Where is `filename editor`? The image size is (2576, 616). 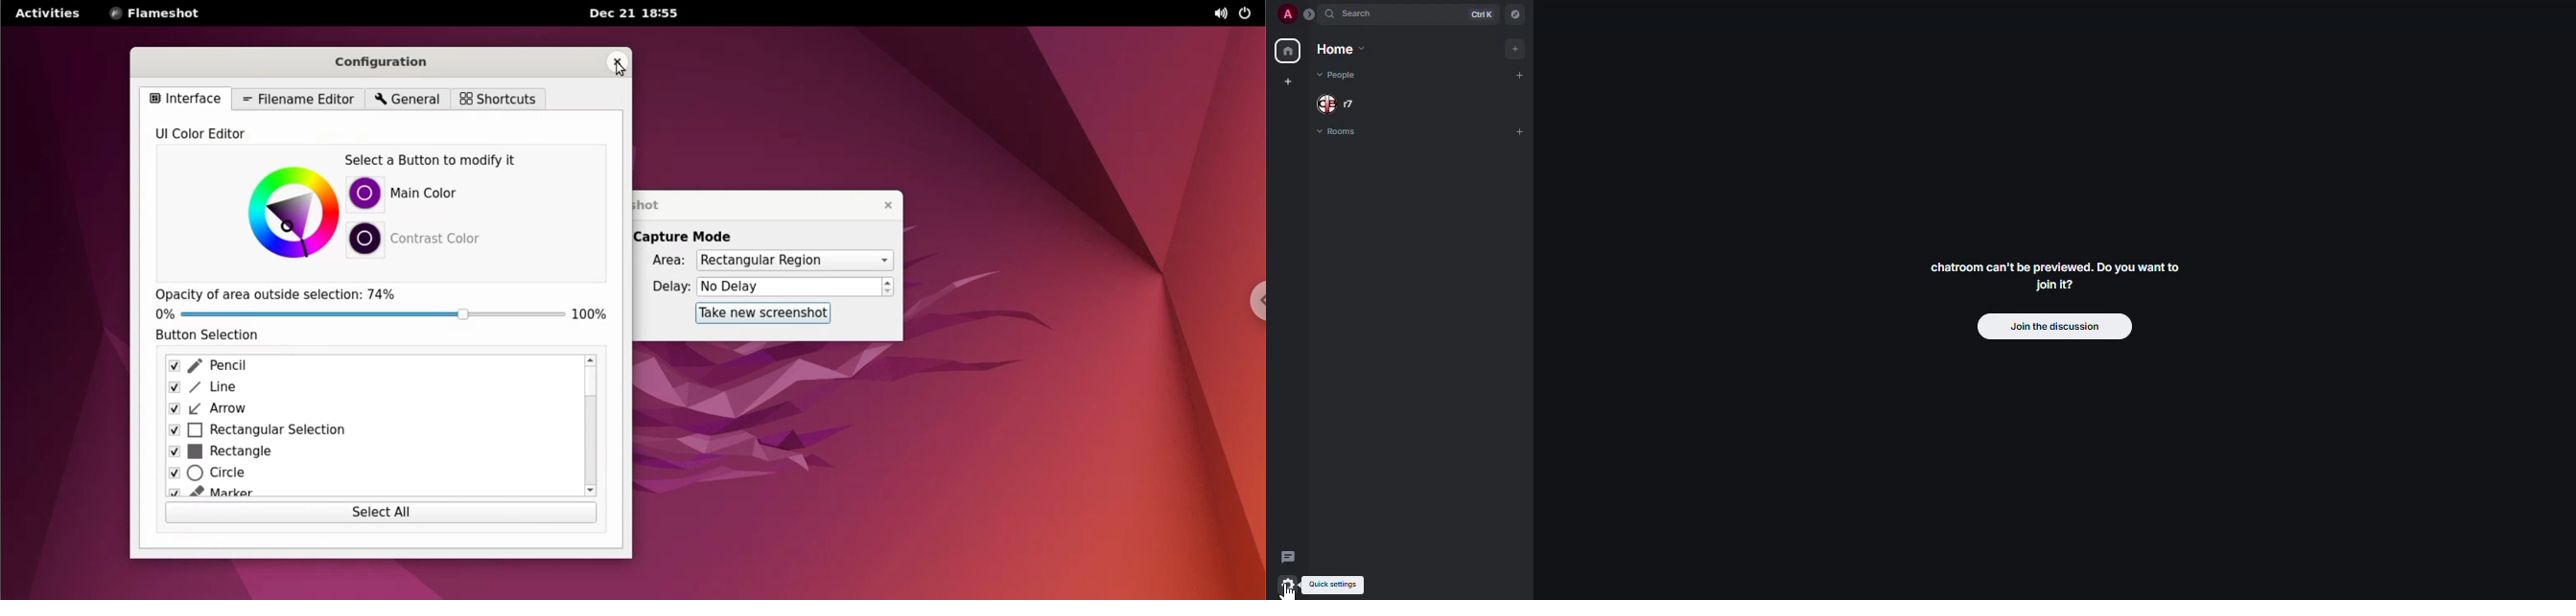
filename editor is located at coordinates (300, 98).